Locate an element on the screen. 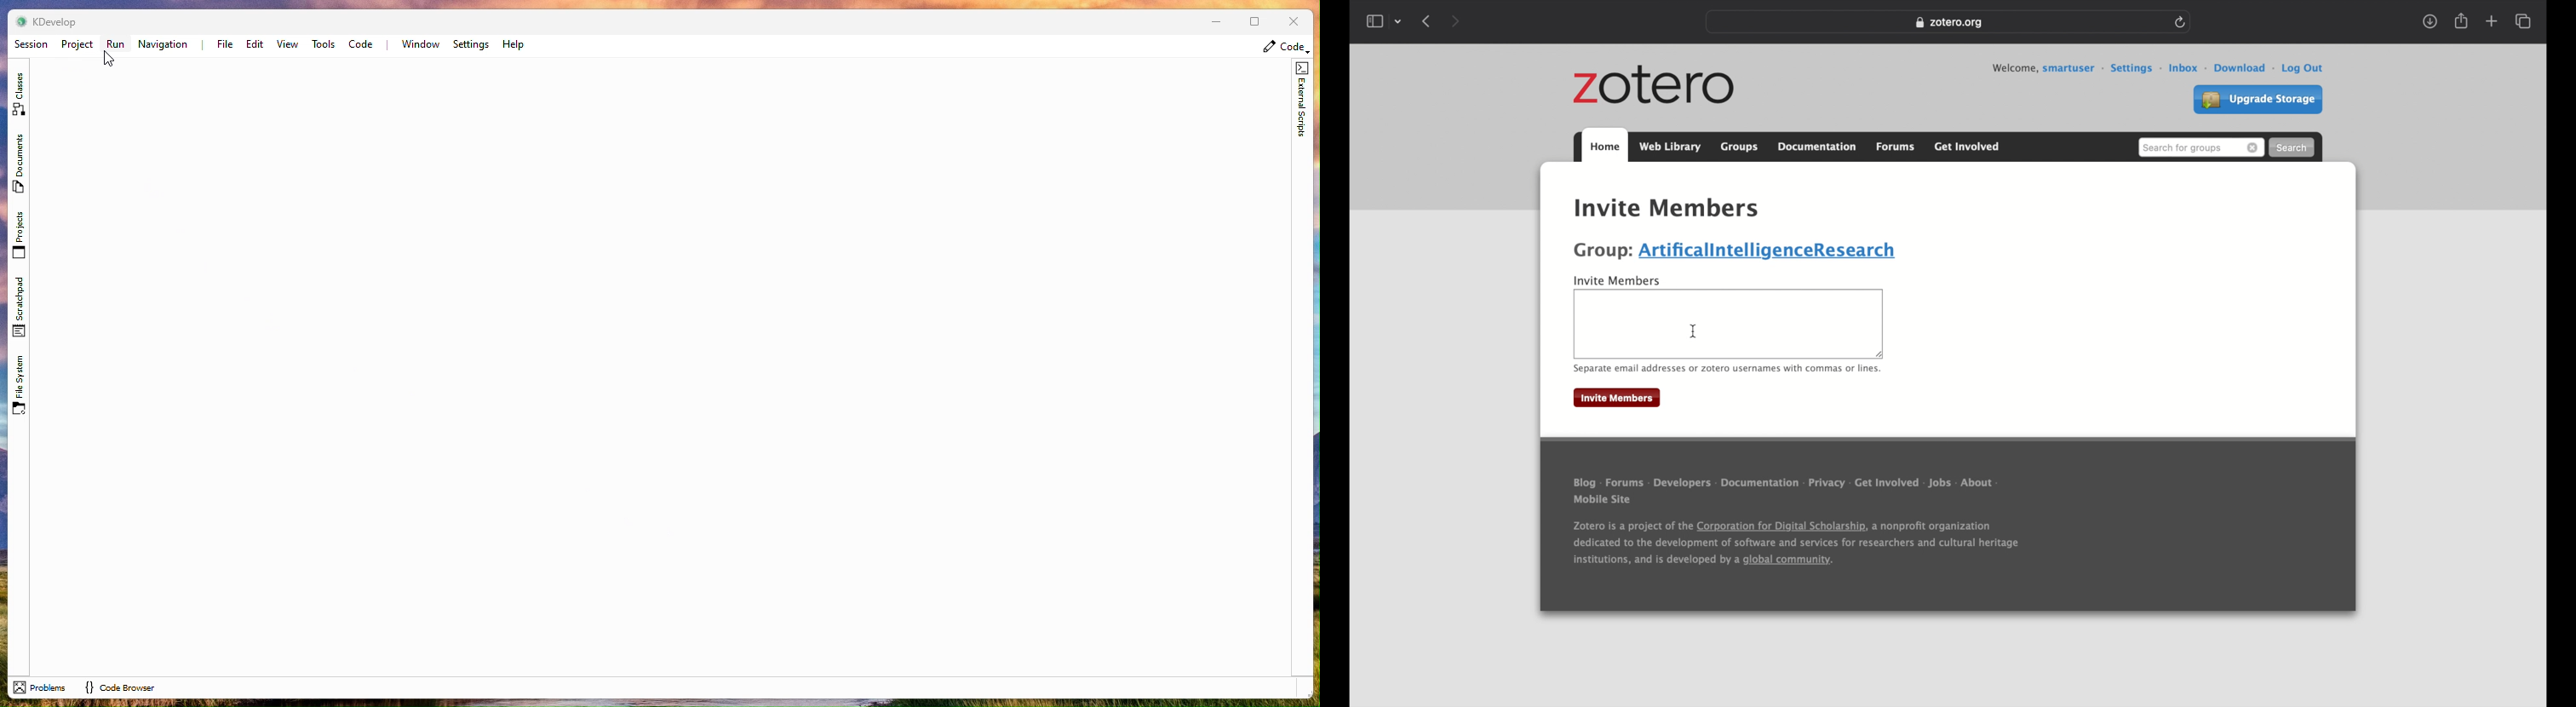 This screenshot has width=2576, height=728. textbox boundary is located at coordinates (1777, 289).